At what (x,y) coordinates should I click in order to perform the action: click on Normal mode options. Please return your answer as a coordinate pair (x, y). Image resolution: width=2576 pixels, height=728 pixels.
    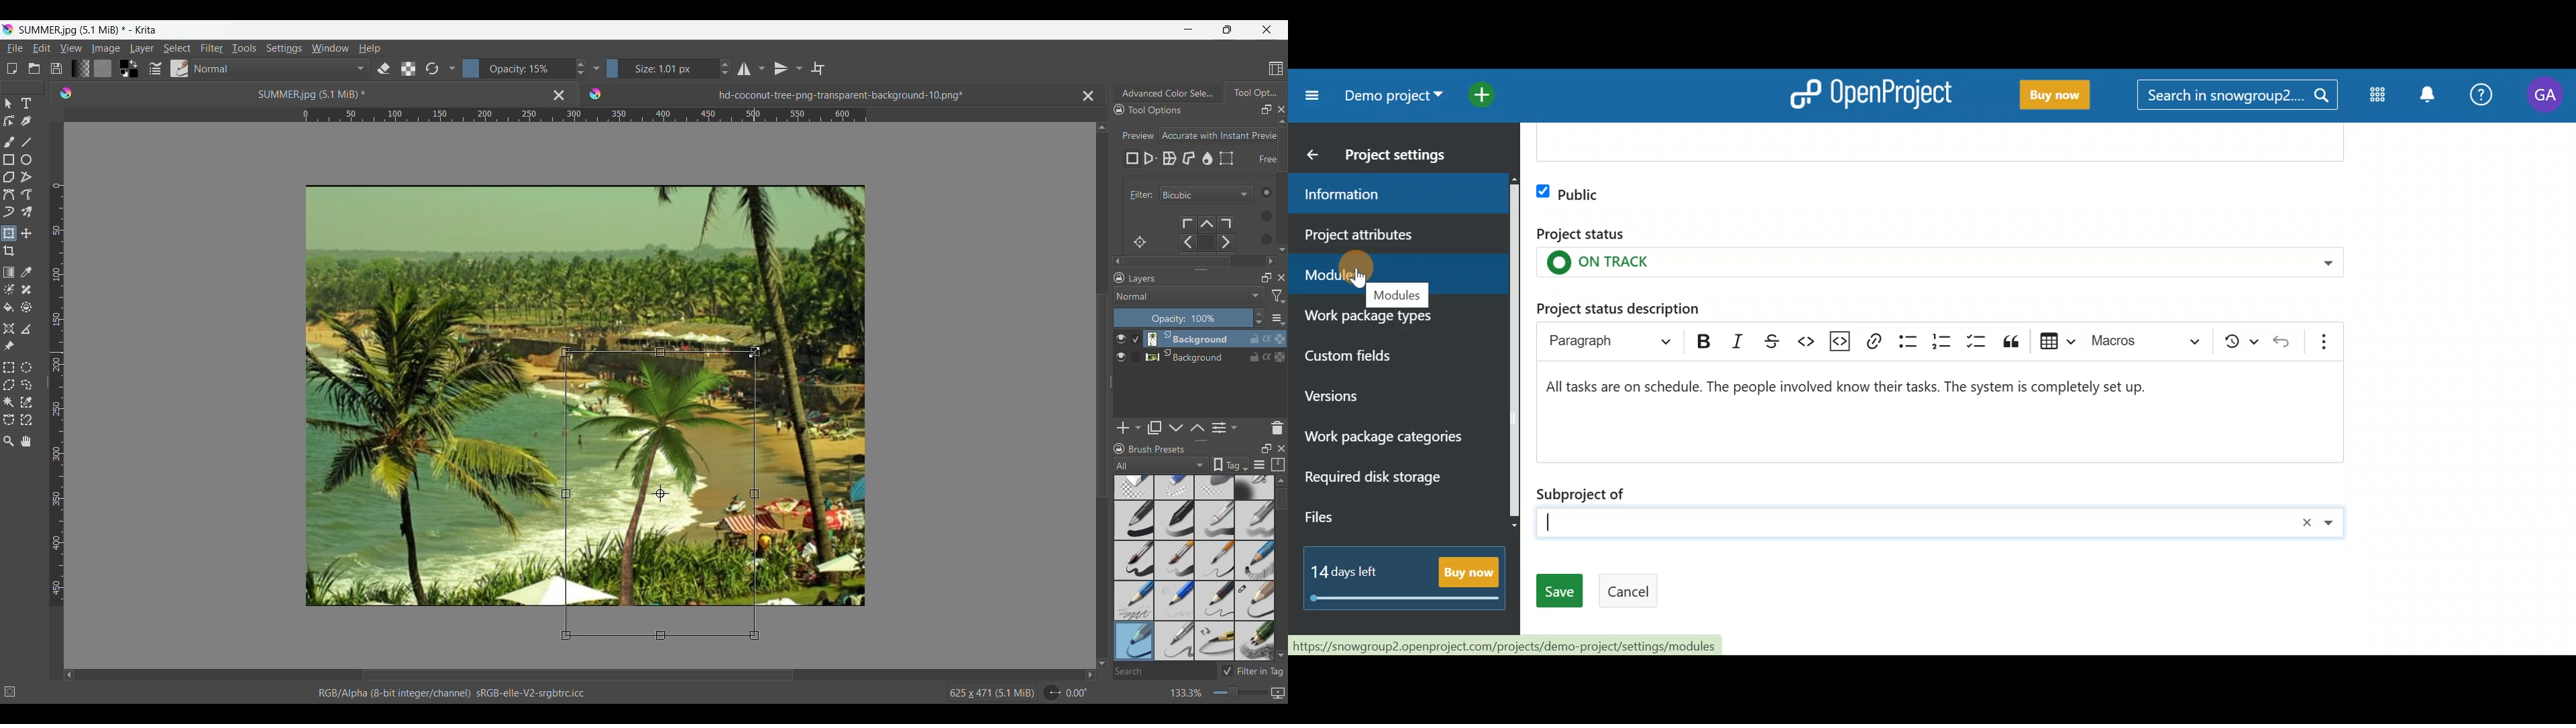
    Looking at the image, I should click on (1189, 296).